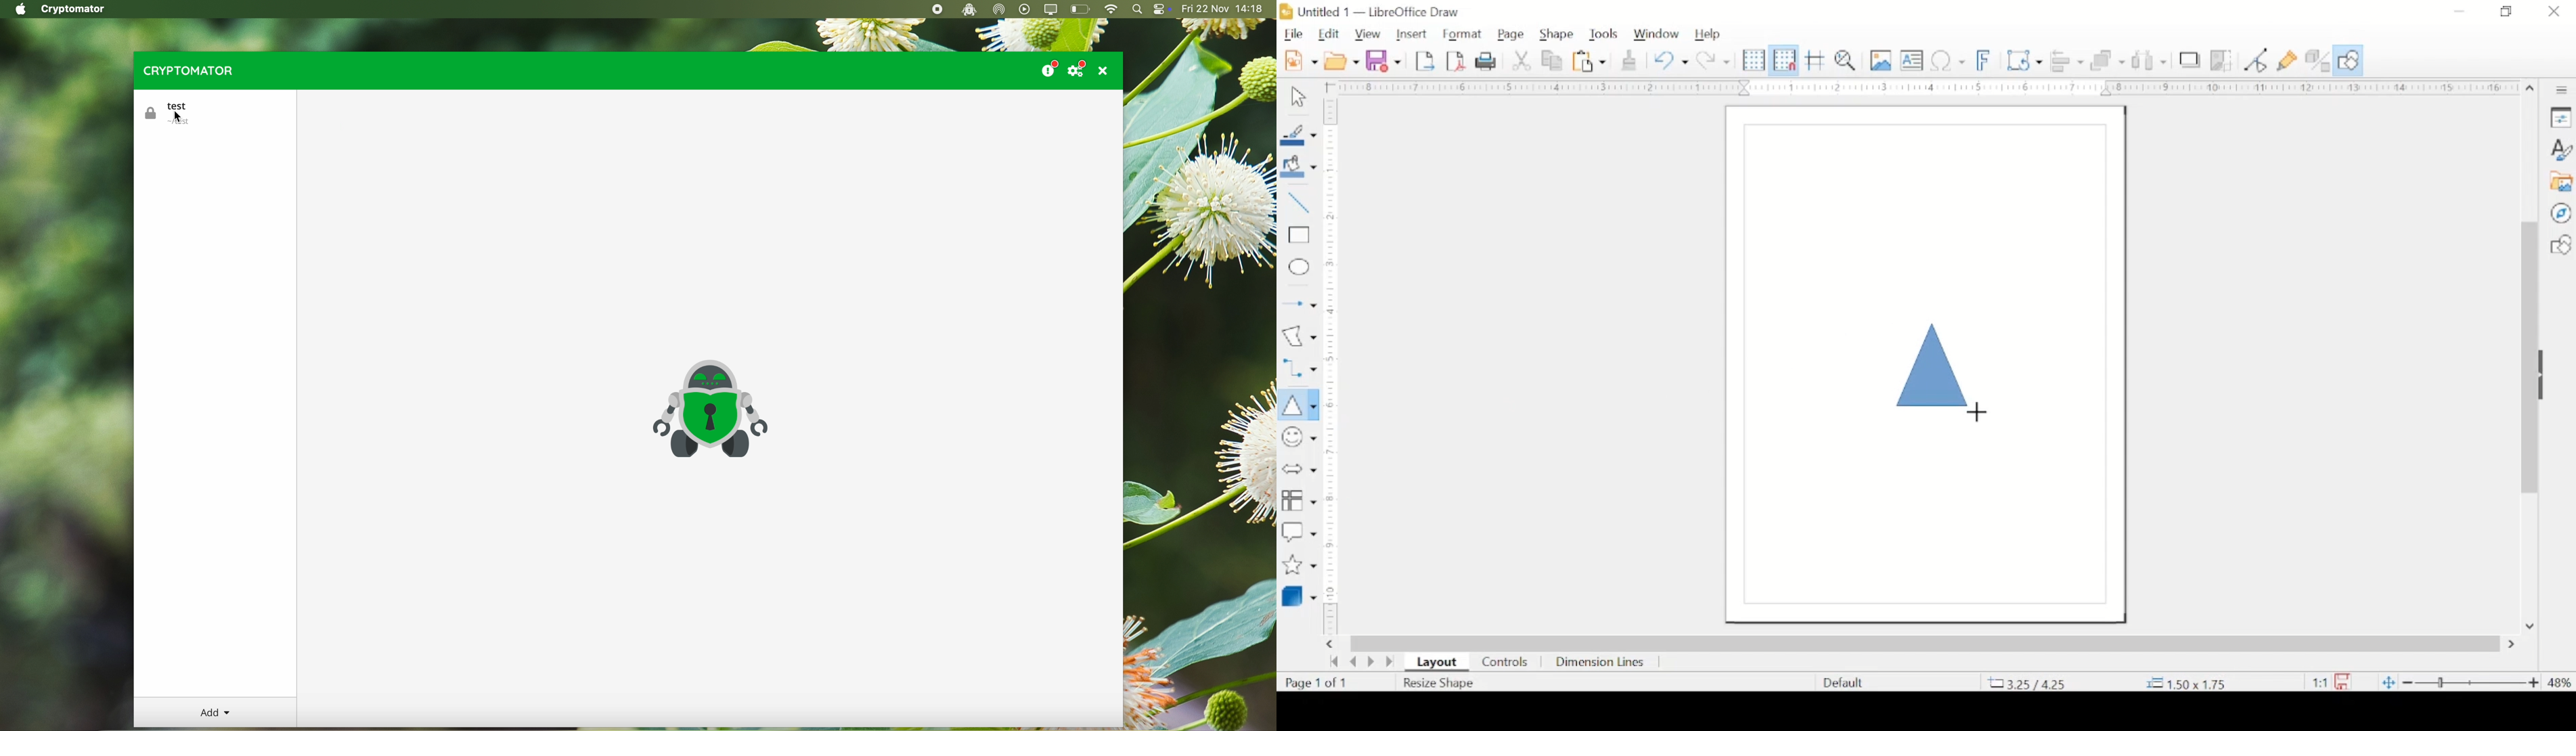 Image resolution: width=2576 pixels, height=756 pixels. Describe the element at coordinates (1302, 60) in the screenshot. I see `new` at that location.